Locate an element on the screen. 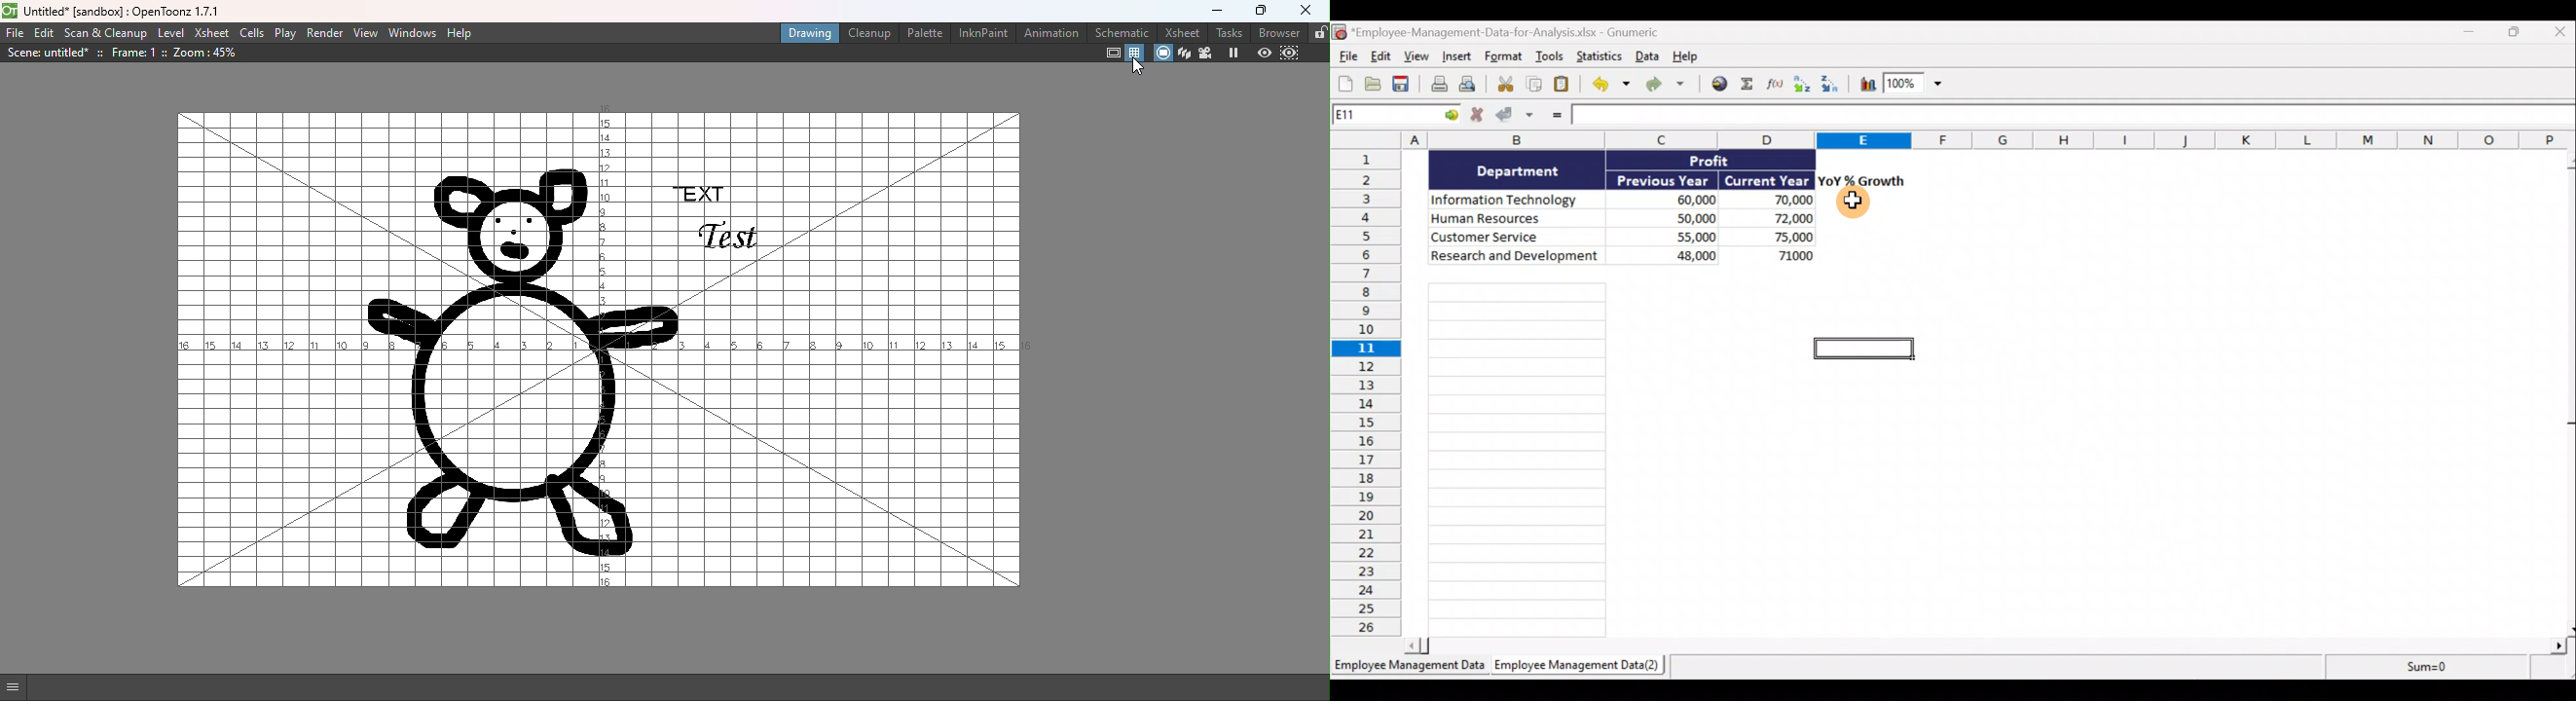 The image size is (2576, 728). Undo last action is located at coordinates (1608, 85).